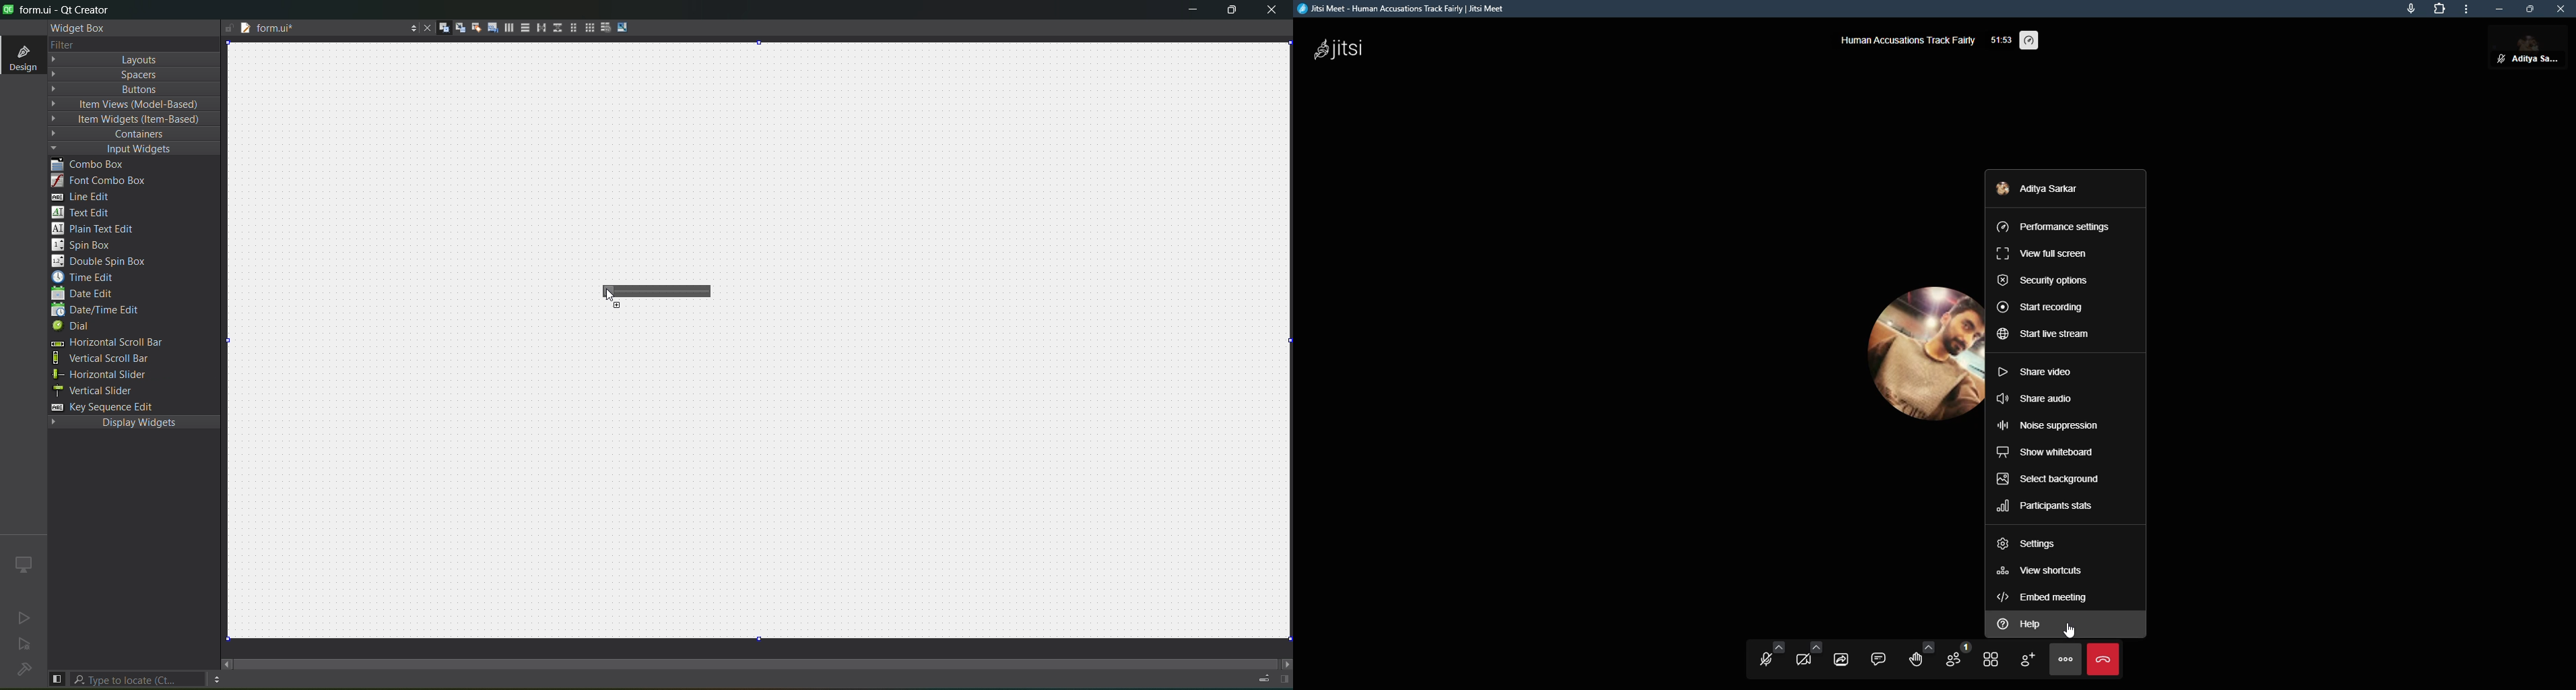 The height and width of the screenshot is (700, 2576). What do you see at coordinates (98, 310) in the screenshot?
I see `date/edit edit` at bounding box center [98, 310].